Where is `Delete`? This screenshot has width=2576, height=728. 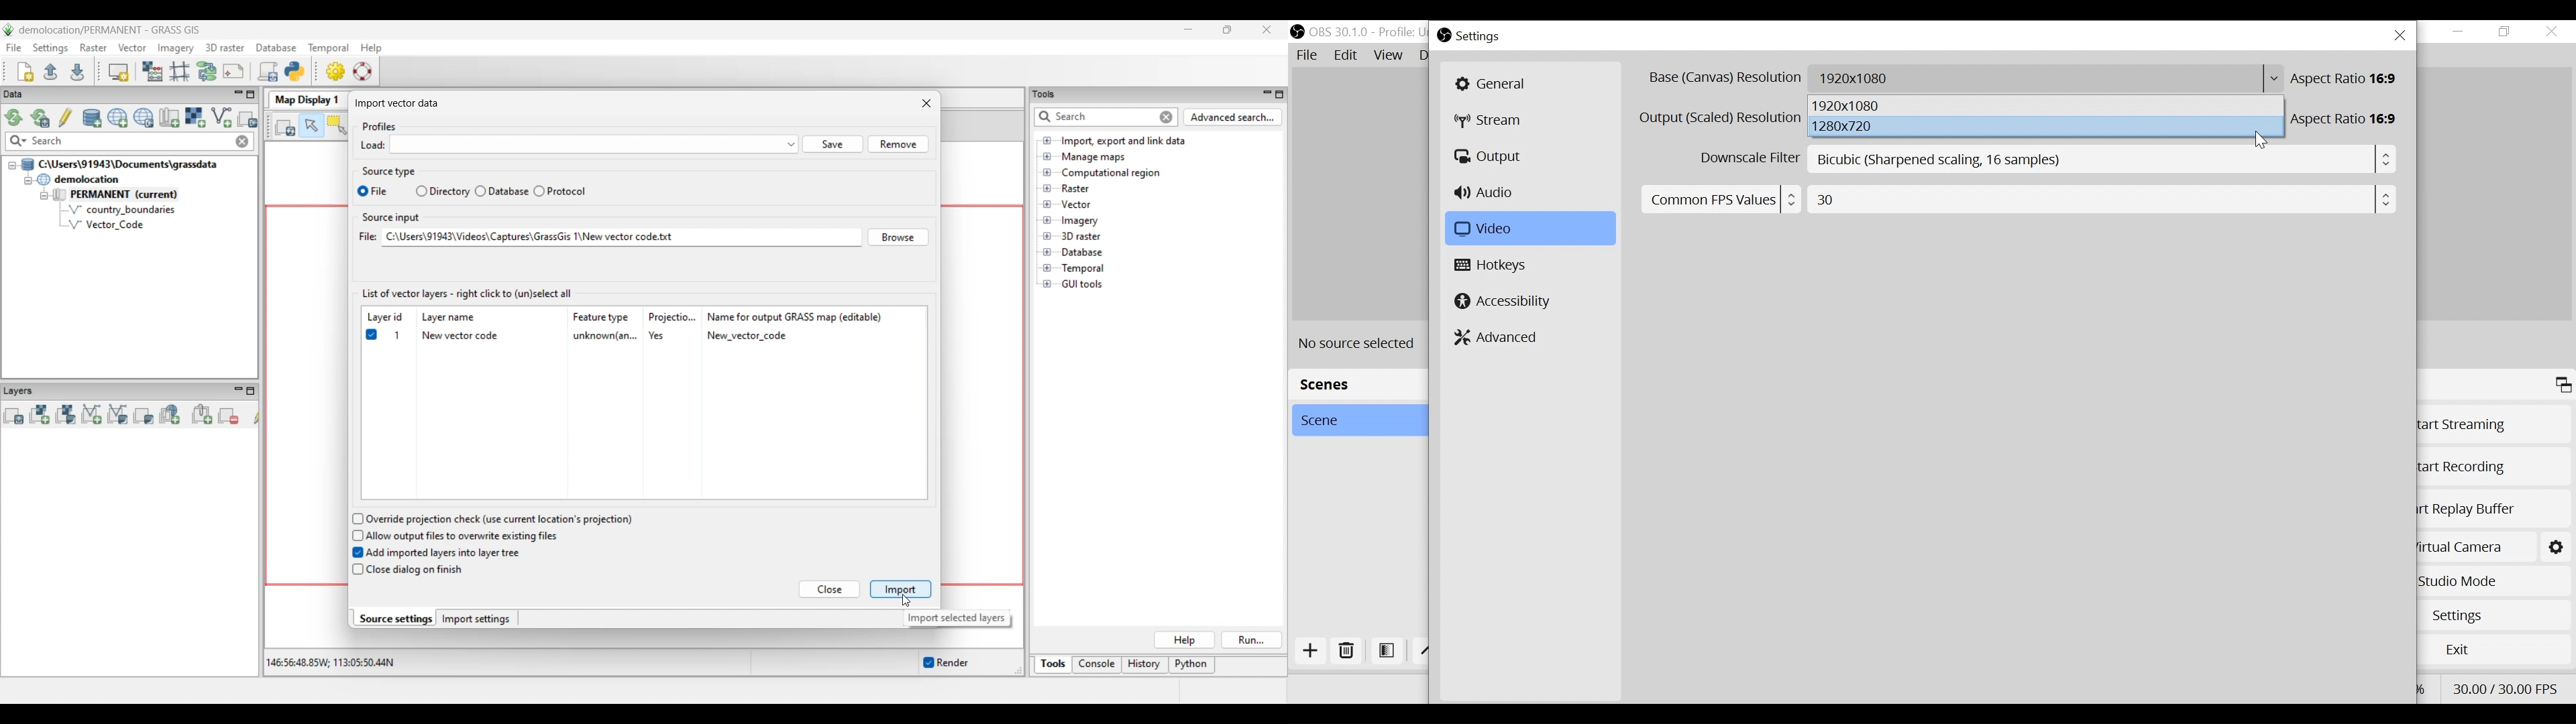
Delete is located at coordinates (1346, 653).